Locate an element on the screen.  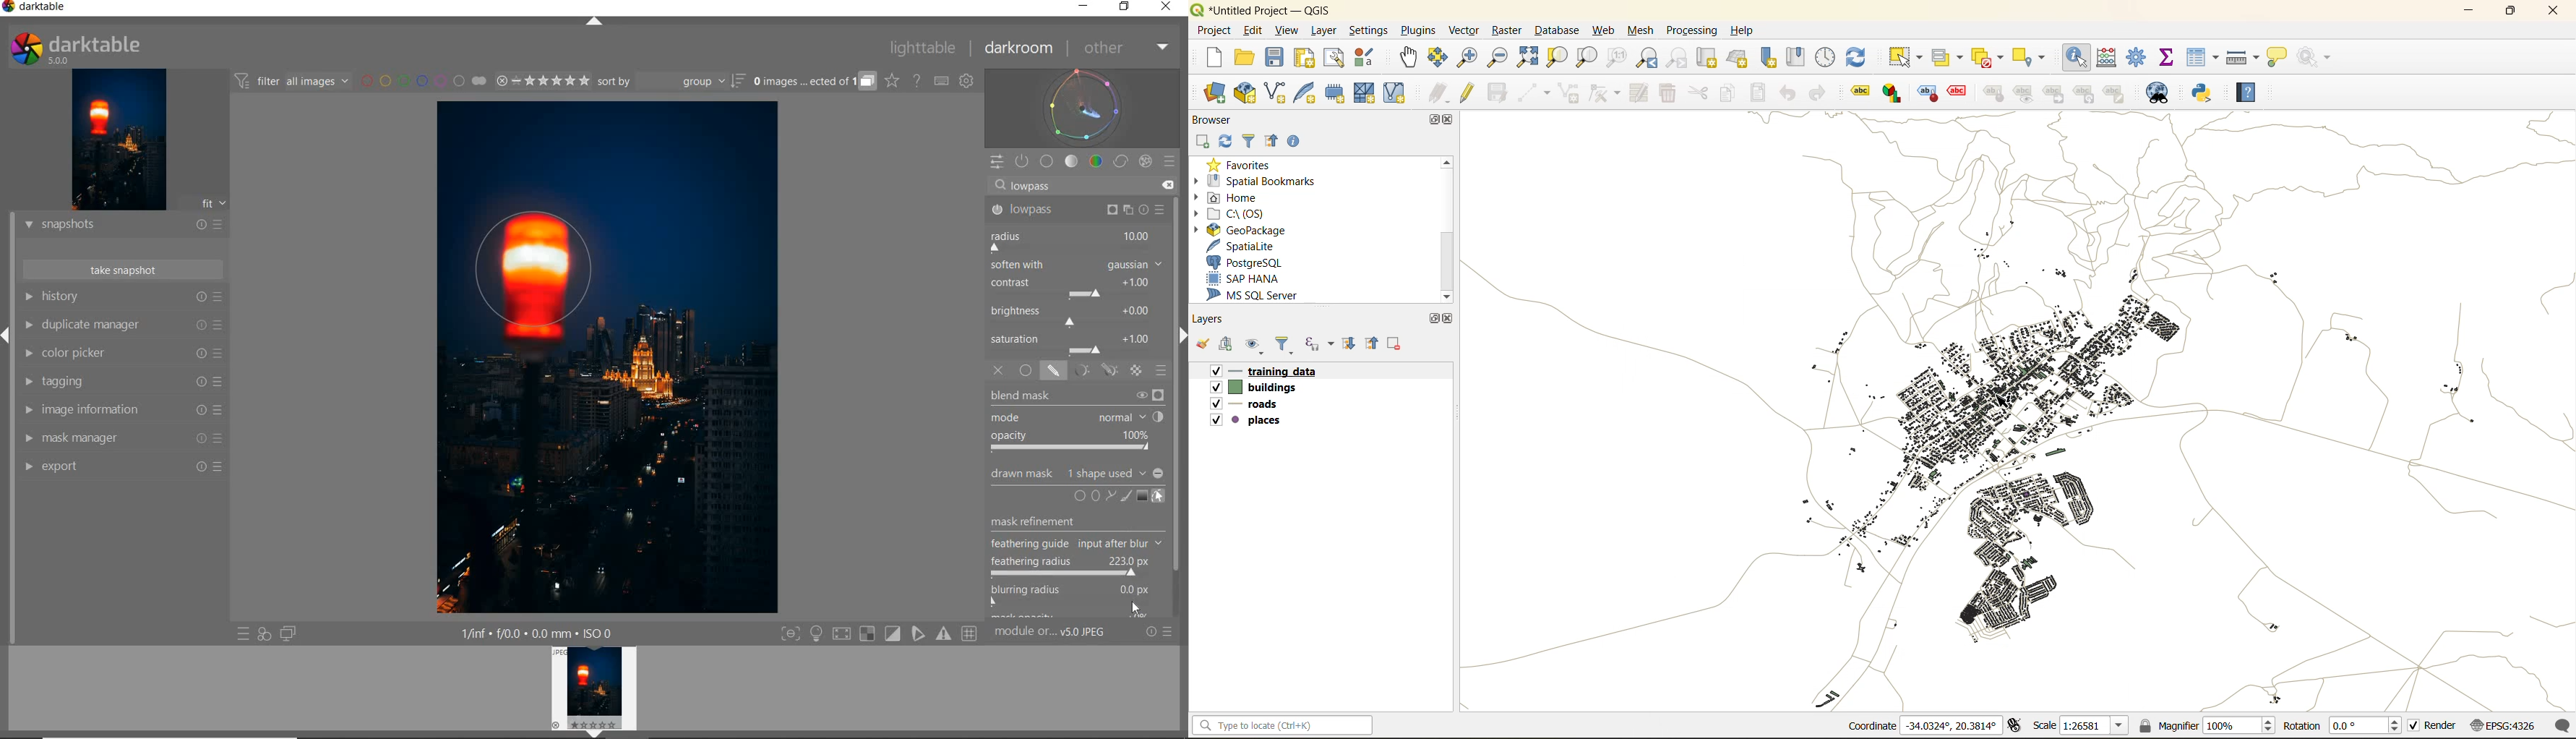
collapse all is located at coordinates (1275, 142).